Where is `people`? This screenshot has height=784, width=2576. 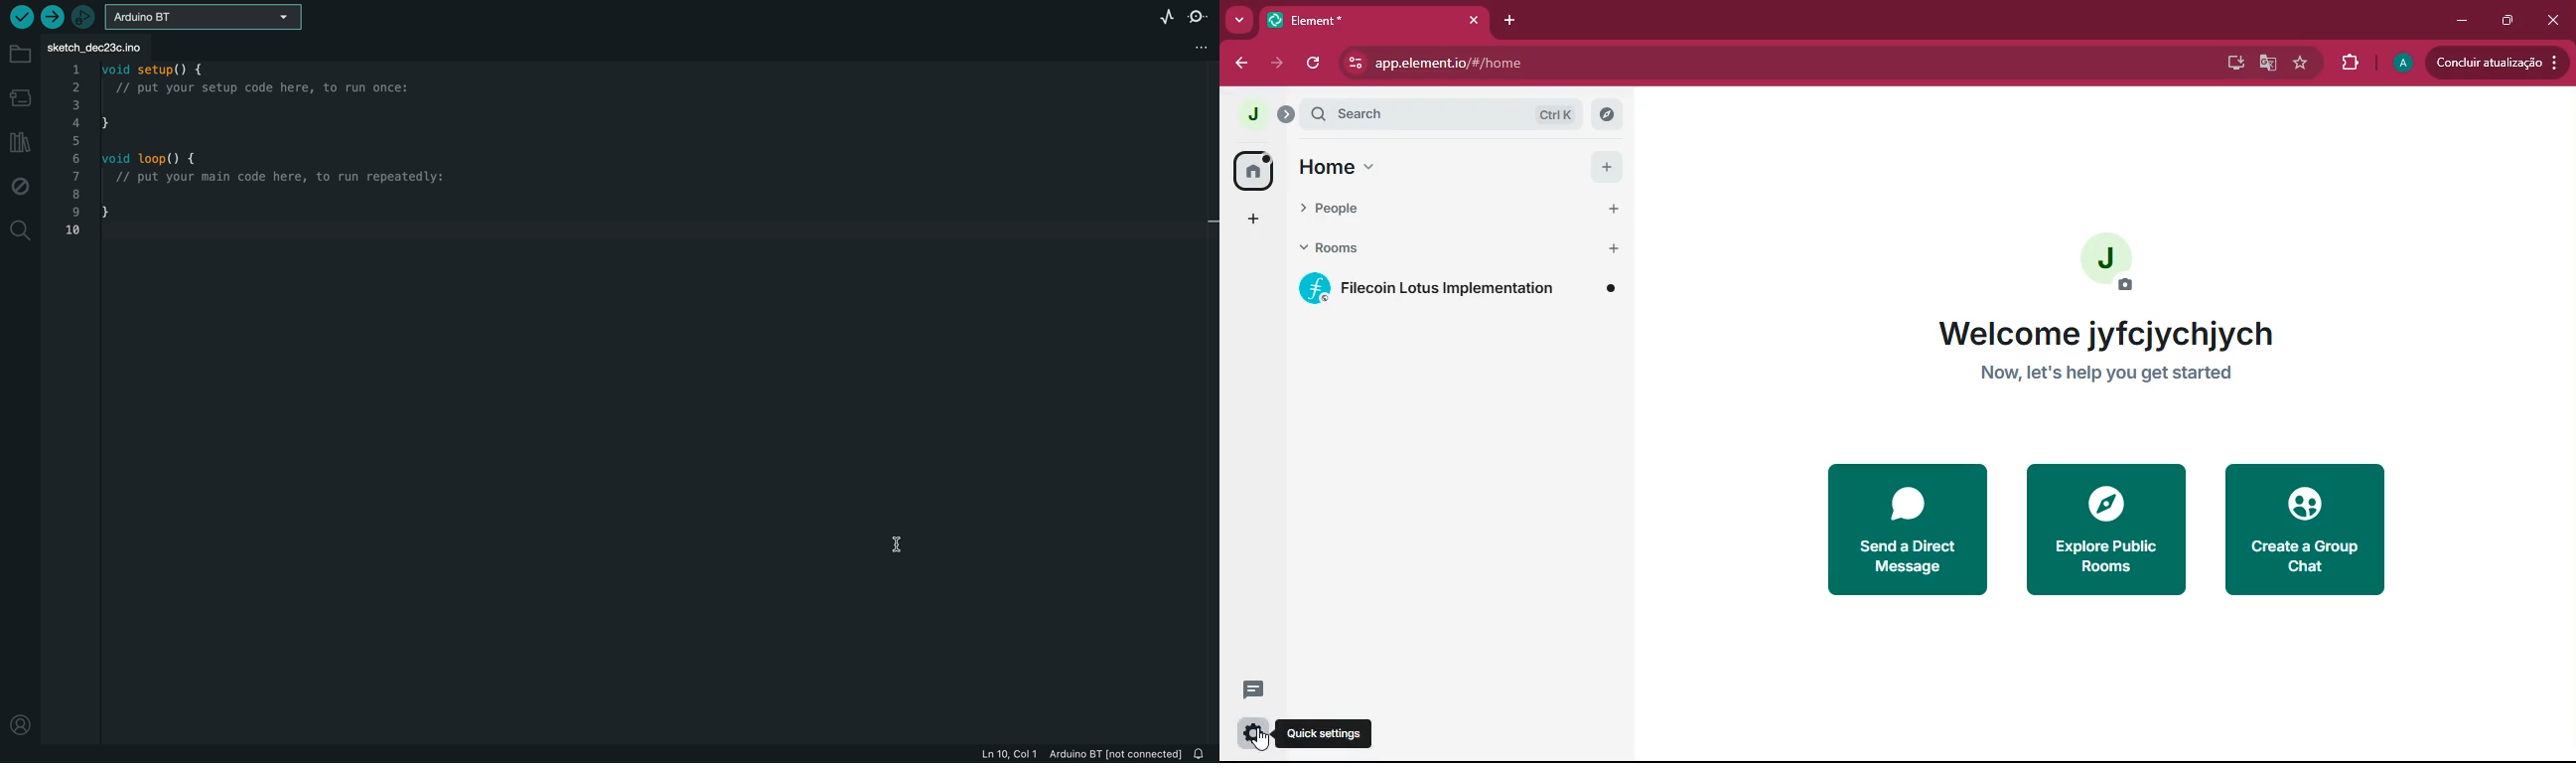
people is located at coordinates (1364, 209).